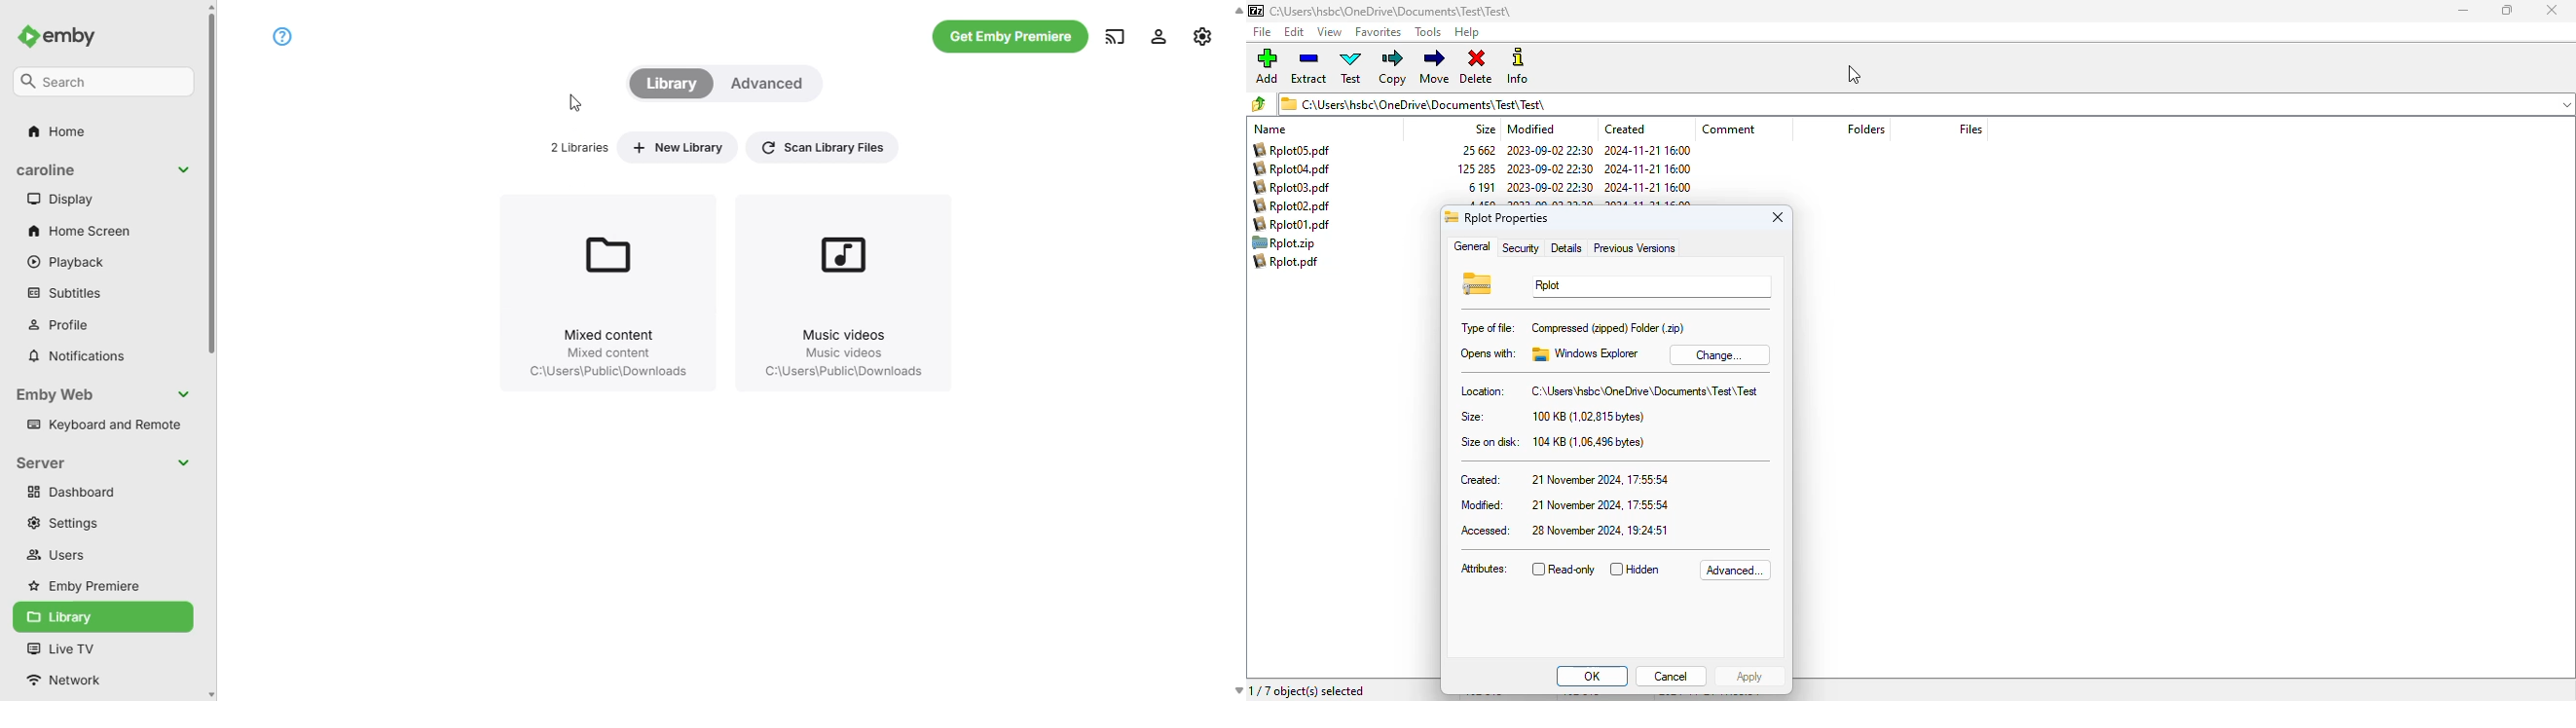  Describe the element at coordinates (1392, 67) in the screenshot. I see `copy` at that location.